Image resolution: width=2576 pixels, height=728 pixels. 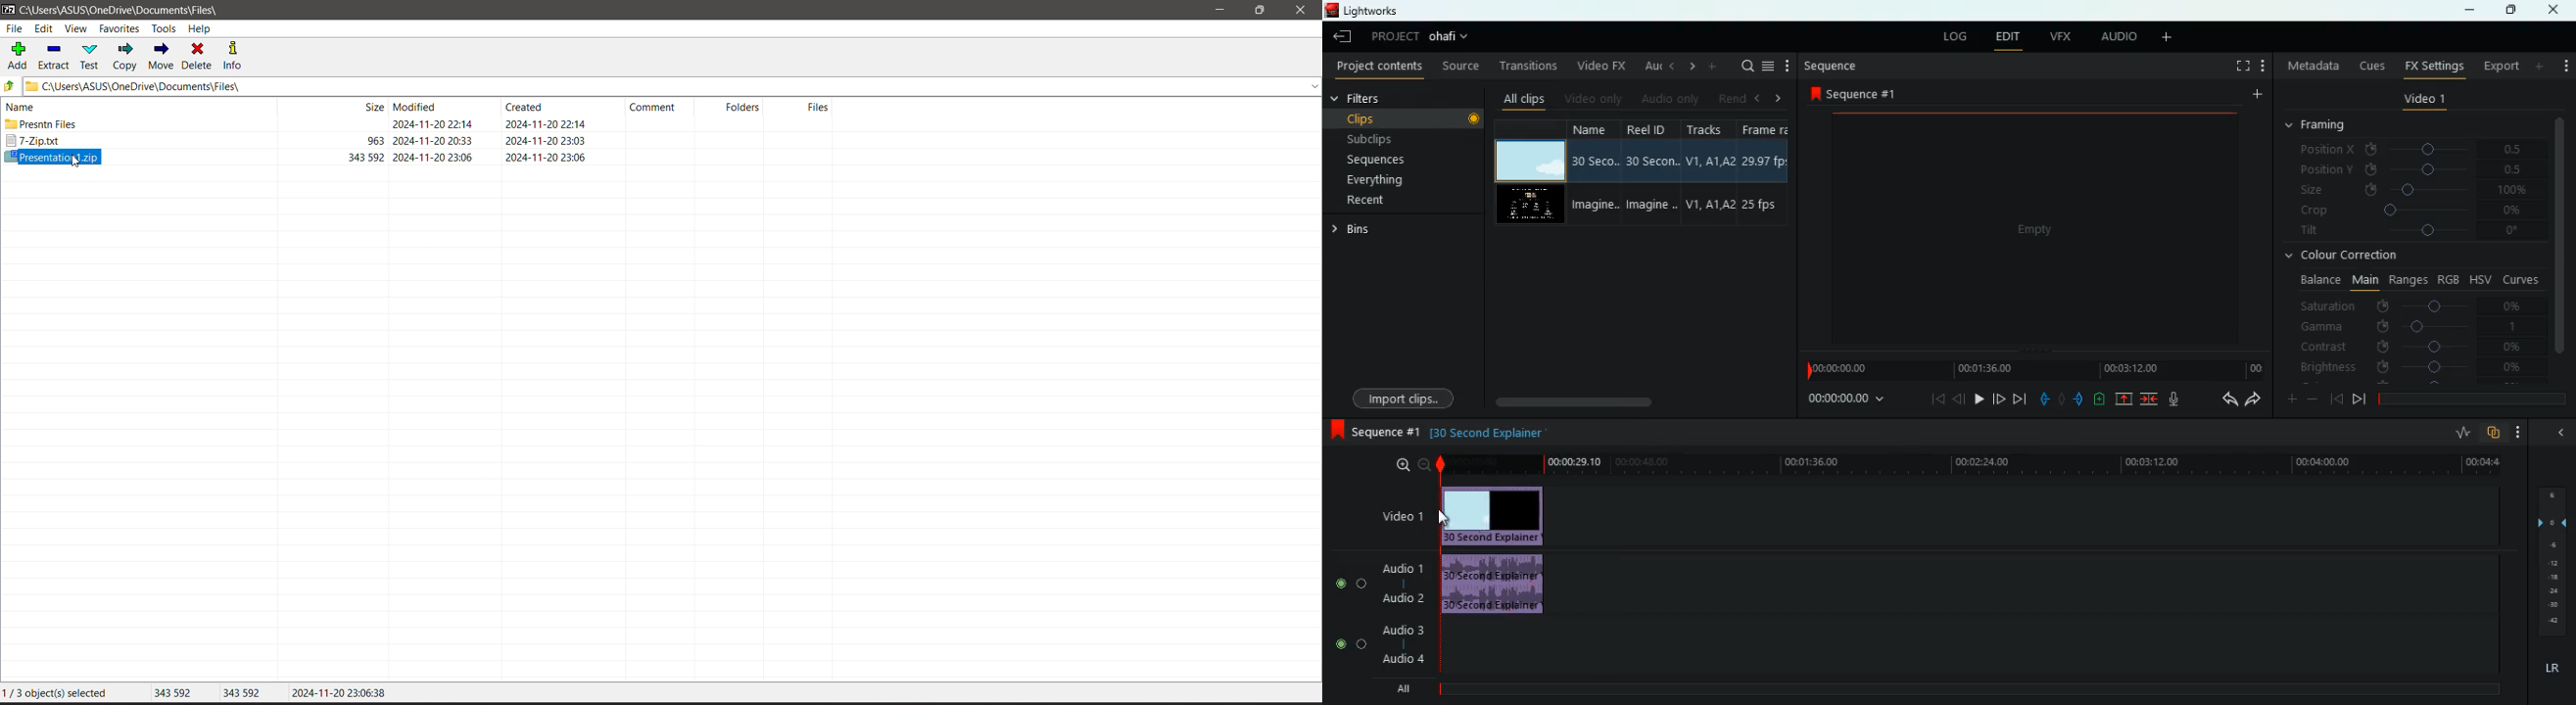 What do you see at coordinates (2519, 433) in the screenshot?
I see `more` at bounding box center [2519, 433].